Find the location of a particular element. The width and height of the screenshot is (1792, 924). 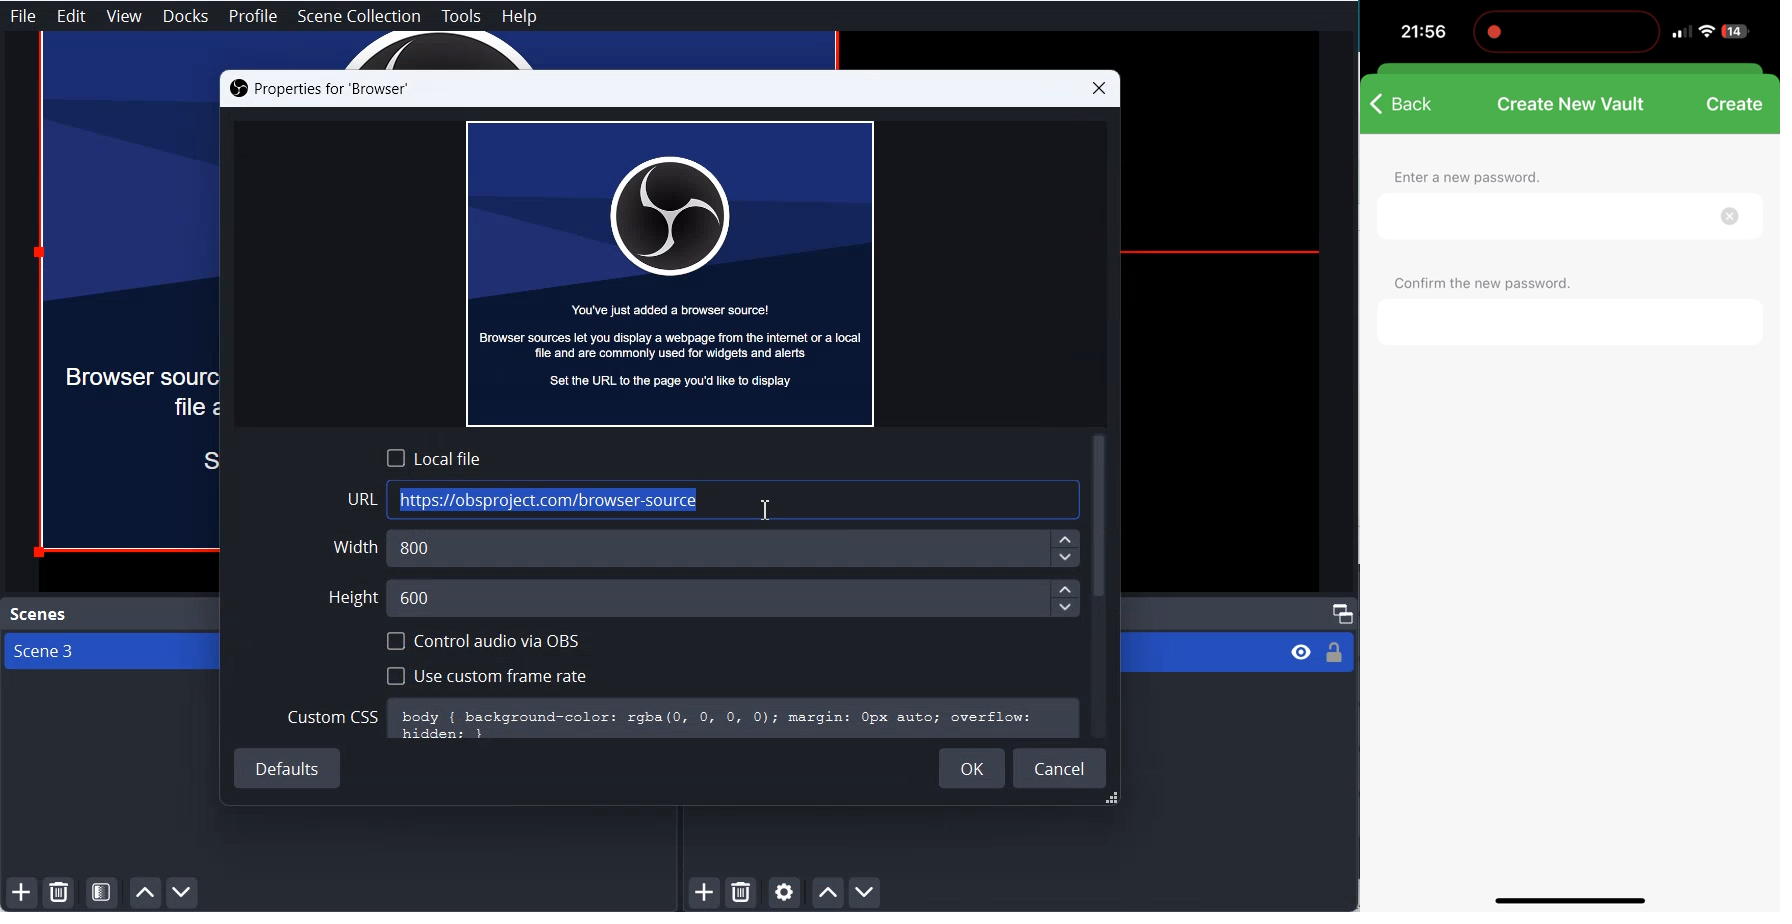

Cancel is located at coordinates (1060, 767).